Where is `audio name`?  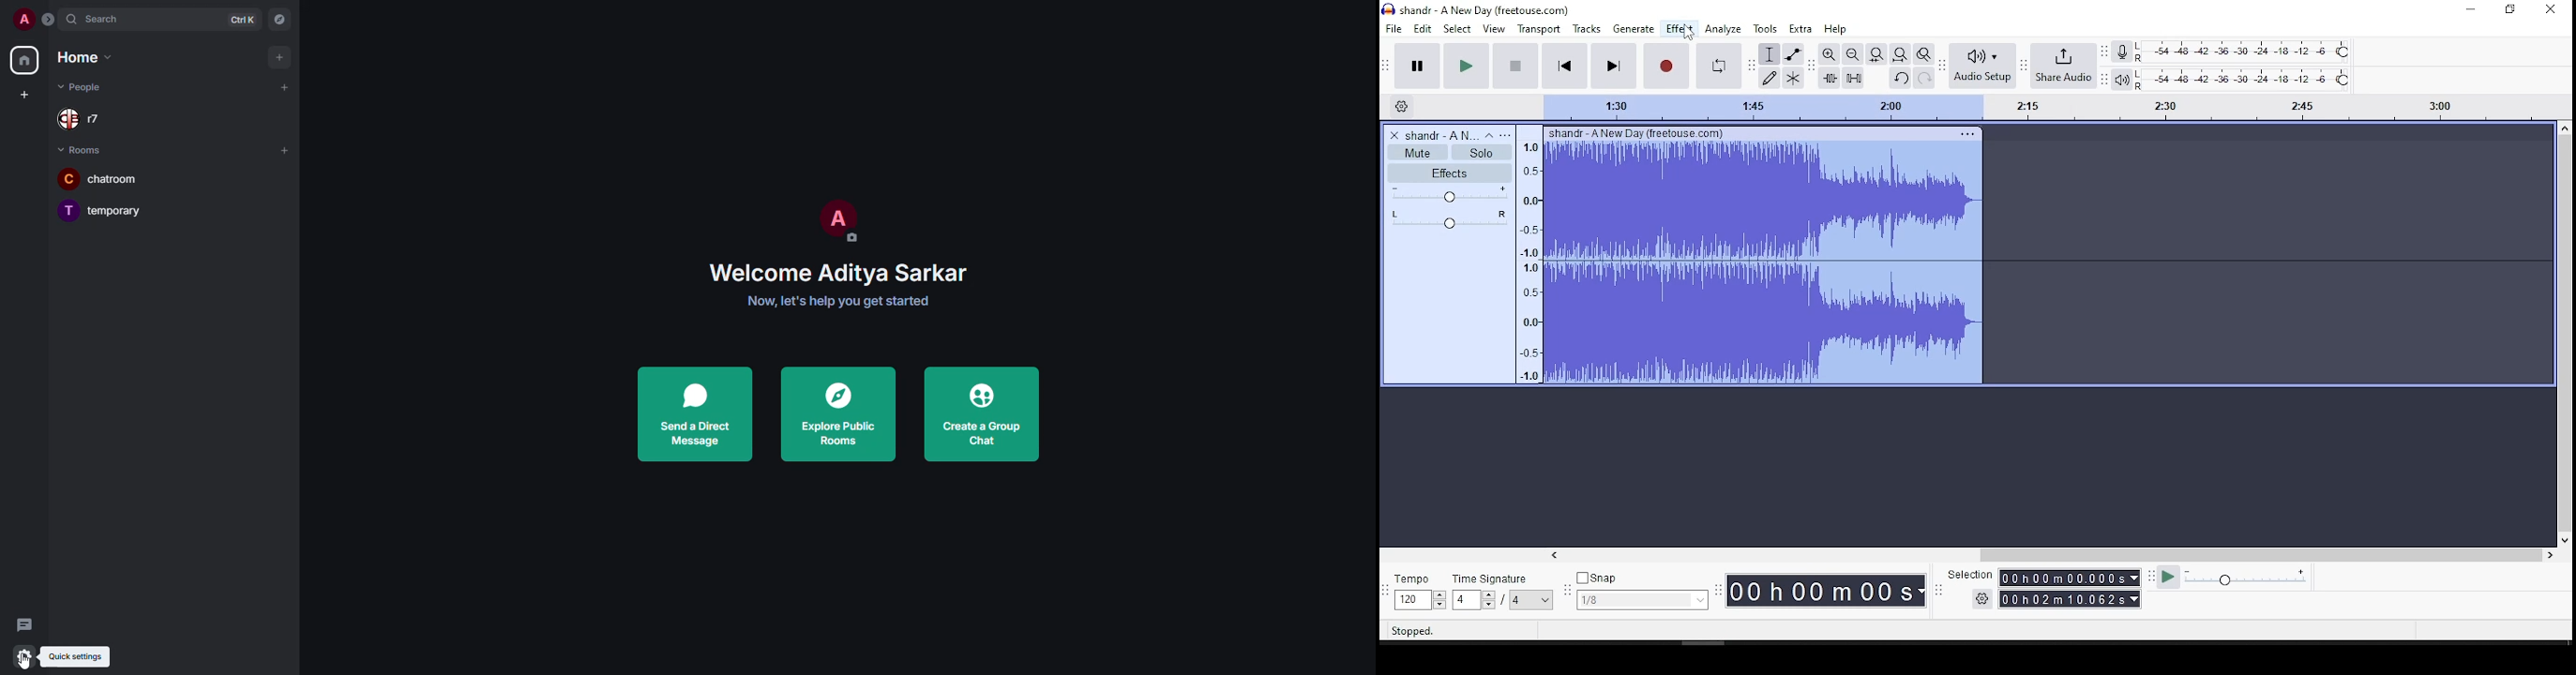
audio name is located at coordinates (1441, 134).